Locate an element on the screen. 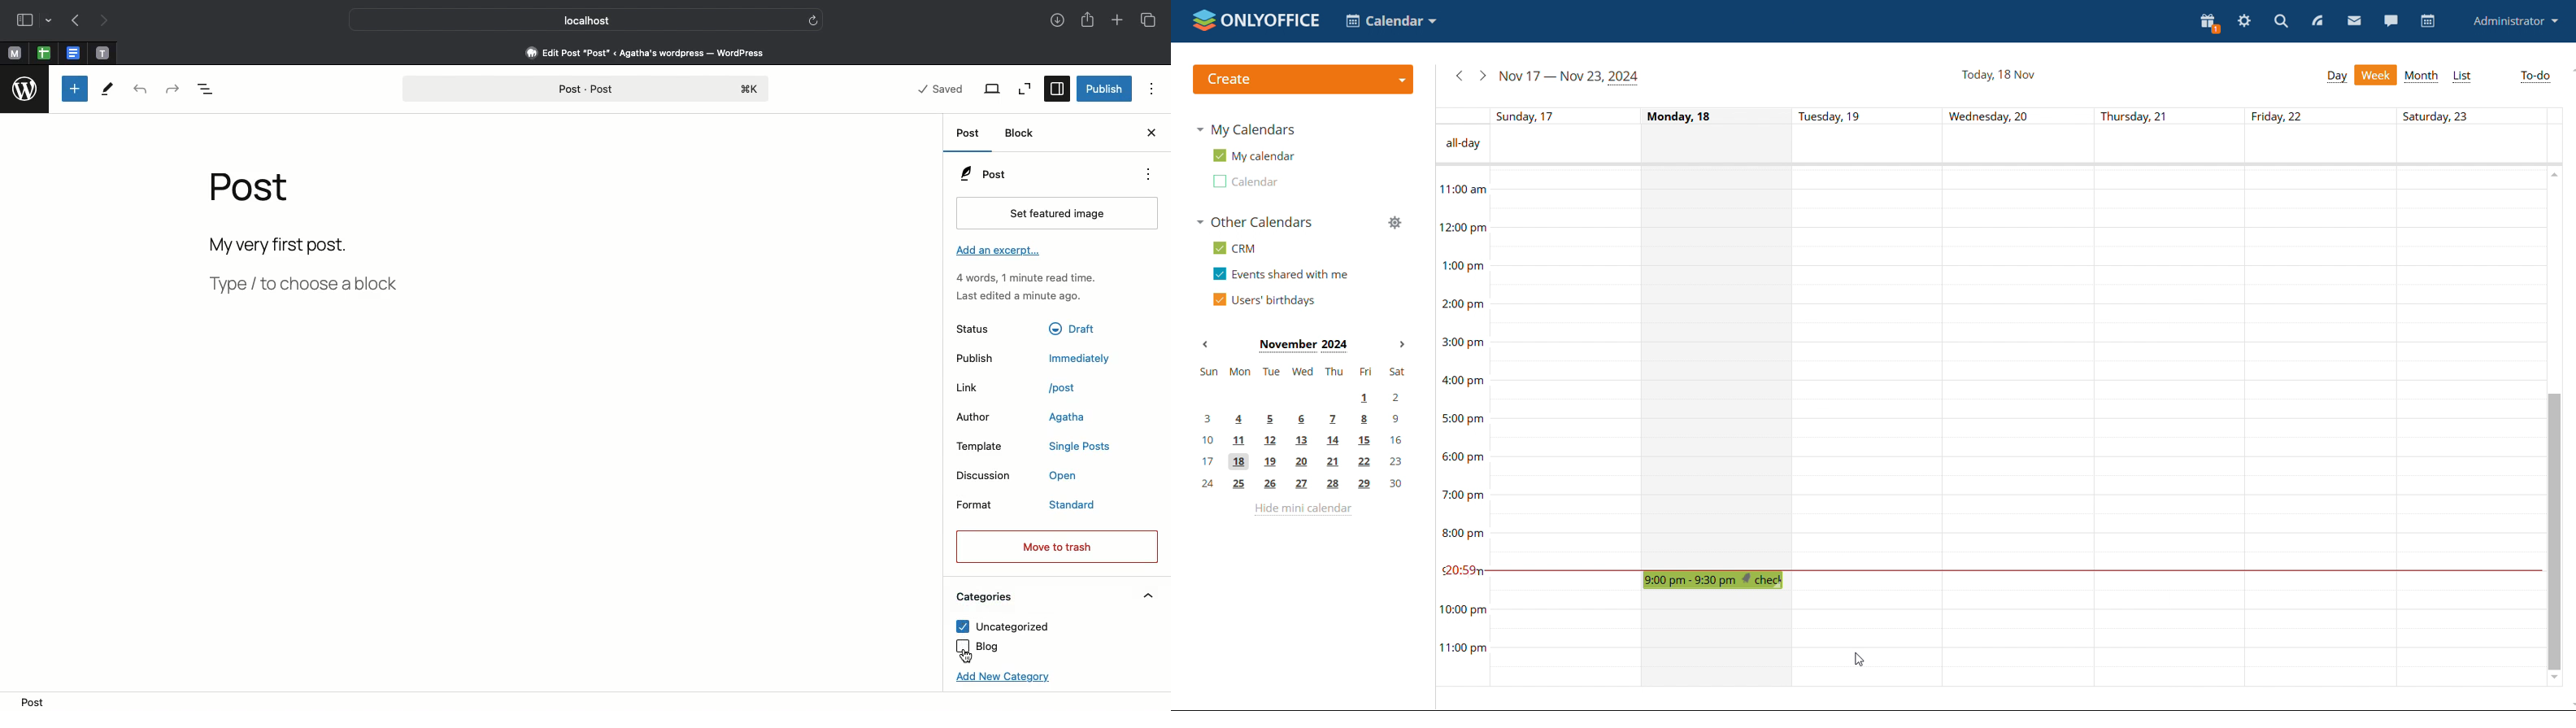  4 words, 1 minute read time. Last edited a minute ago. is located at coordinates (1025, 290).